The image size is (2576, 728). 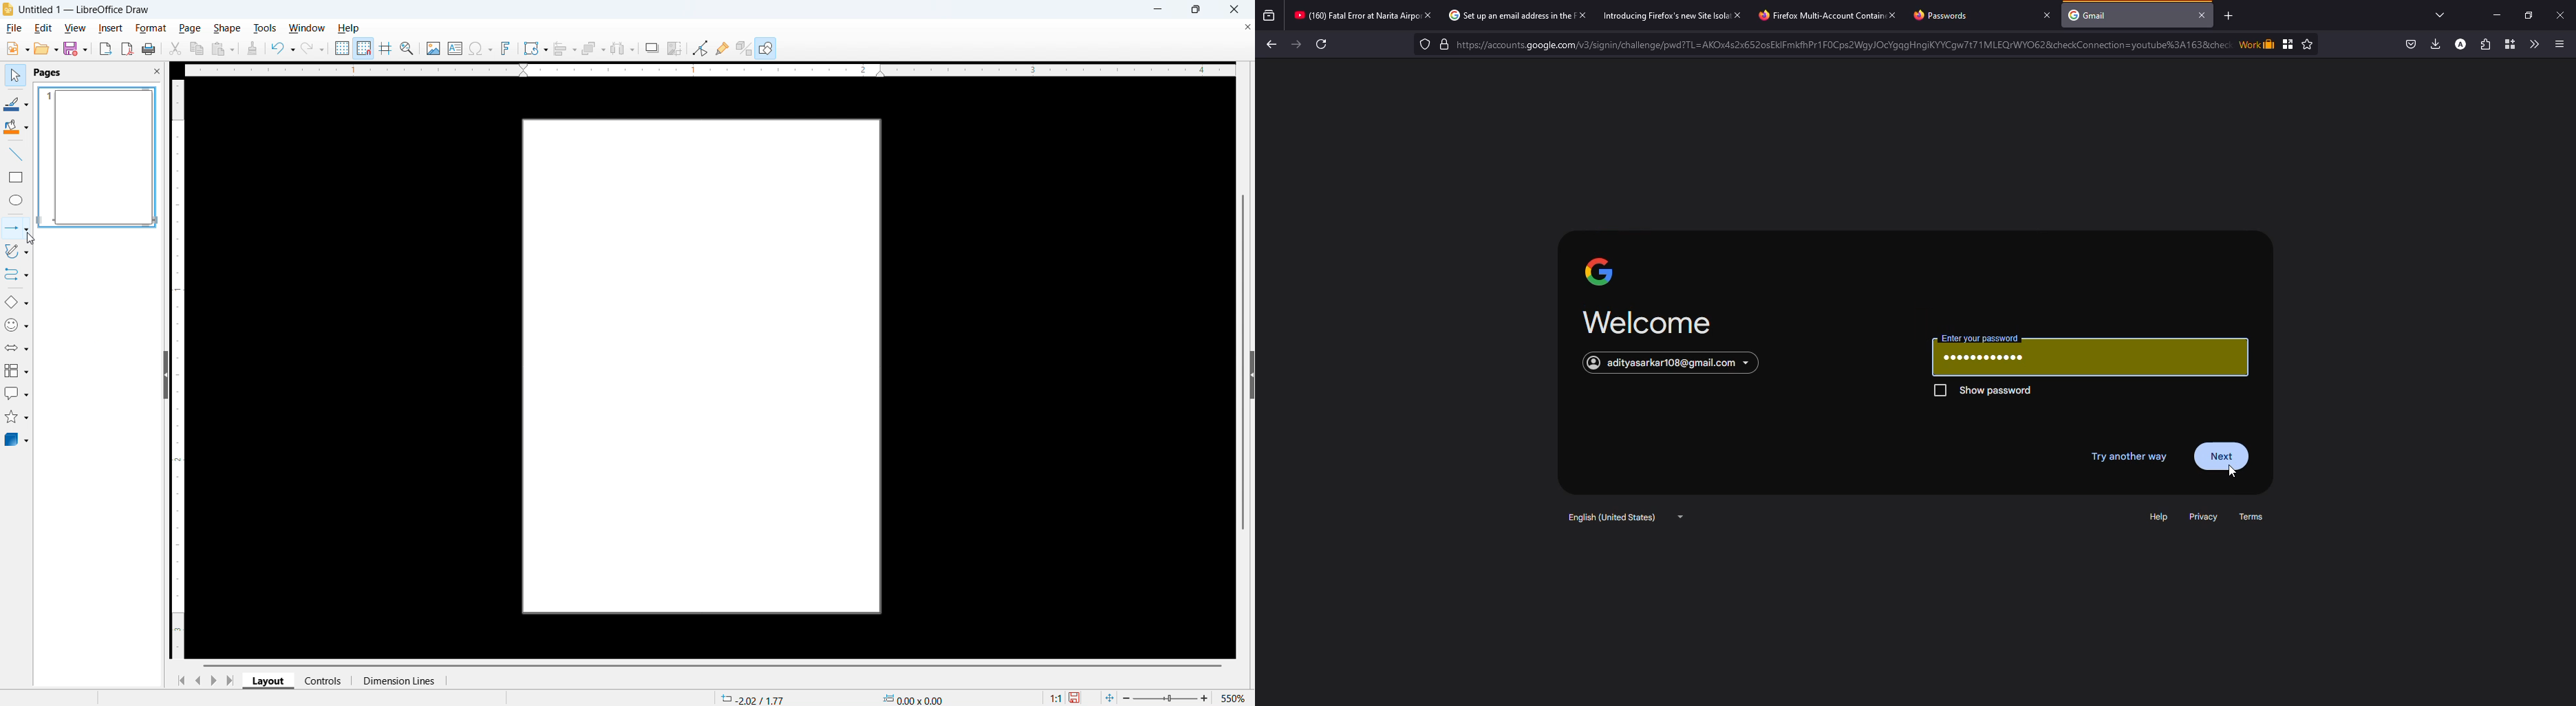 I want to click on  paste , so click(x=223, y=50).